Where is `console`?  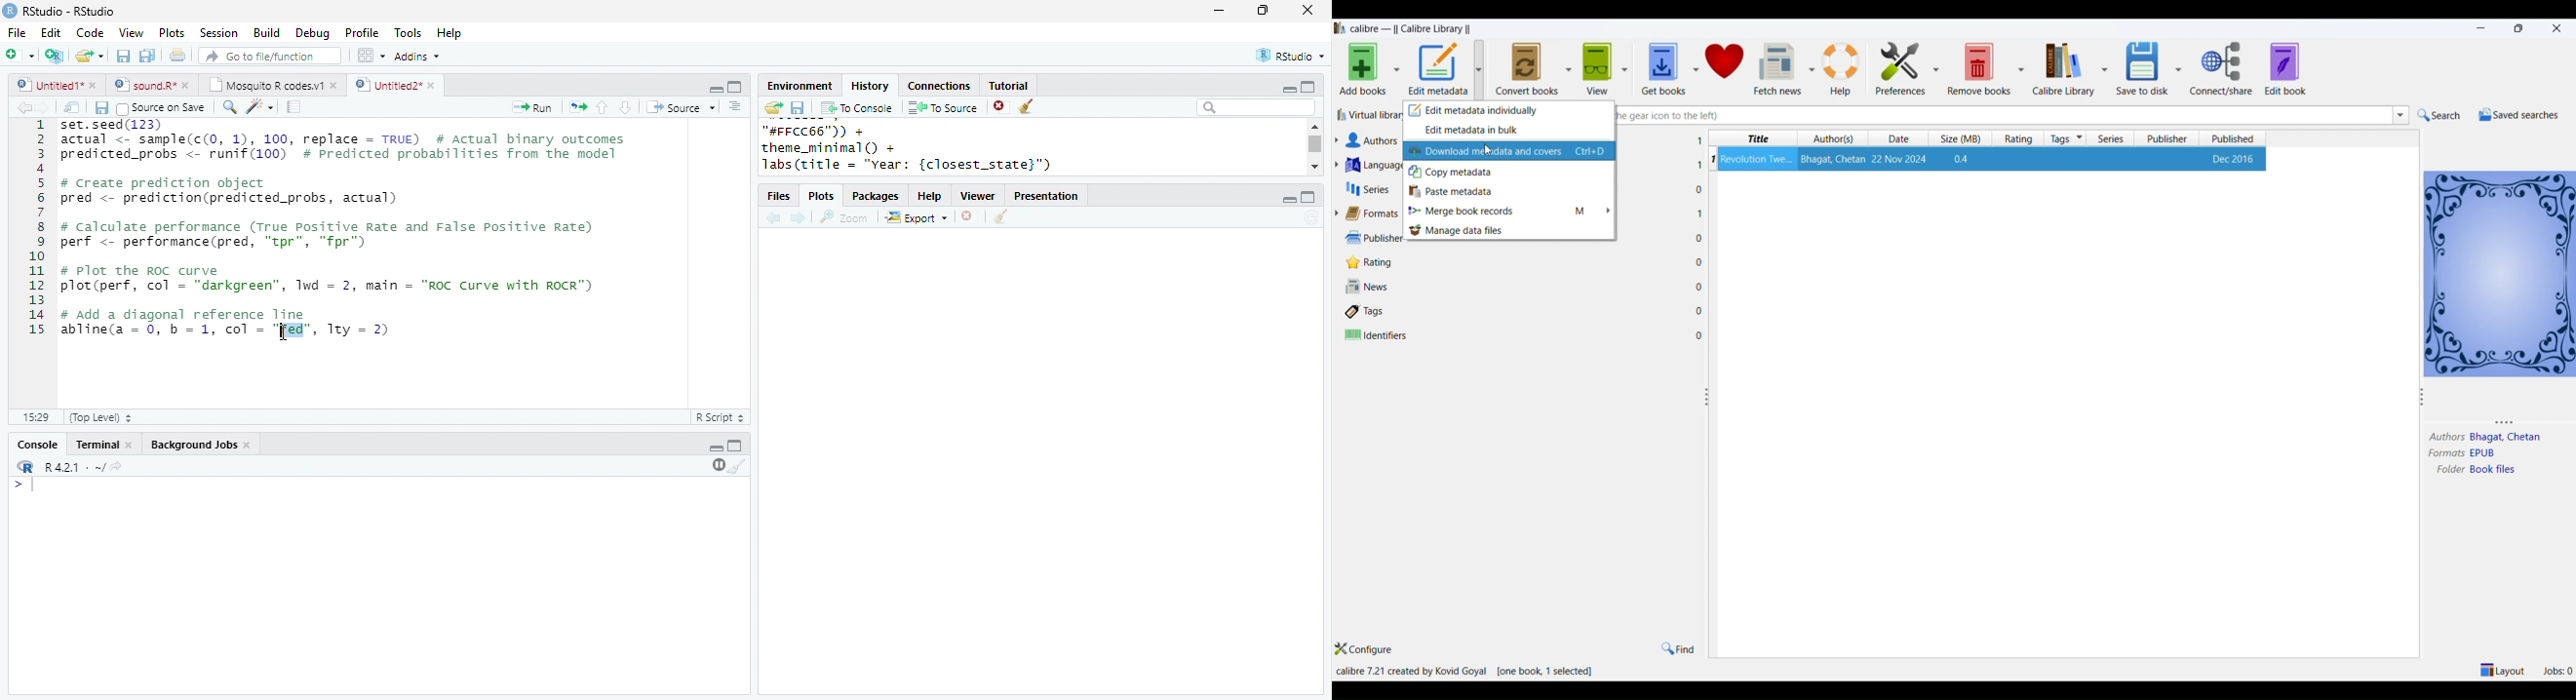 console is located at coordinates (36, 446).